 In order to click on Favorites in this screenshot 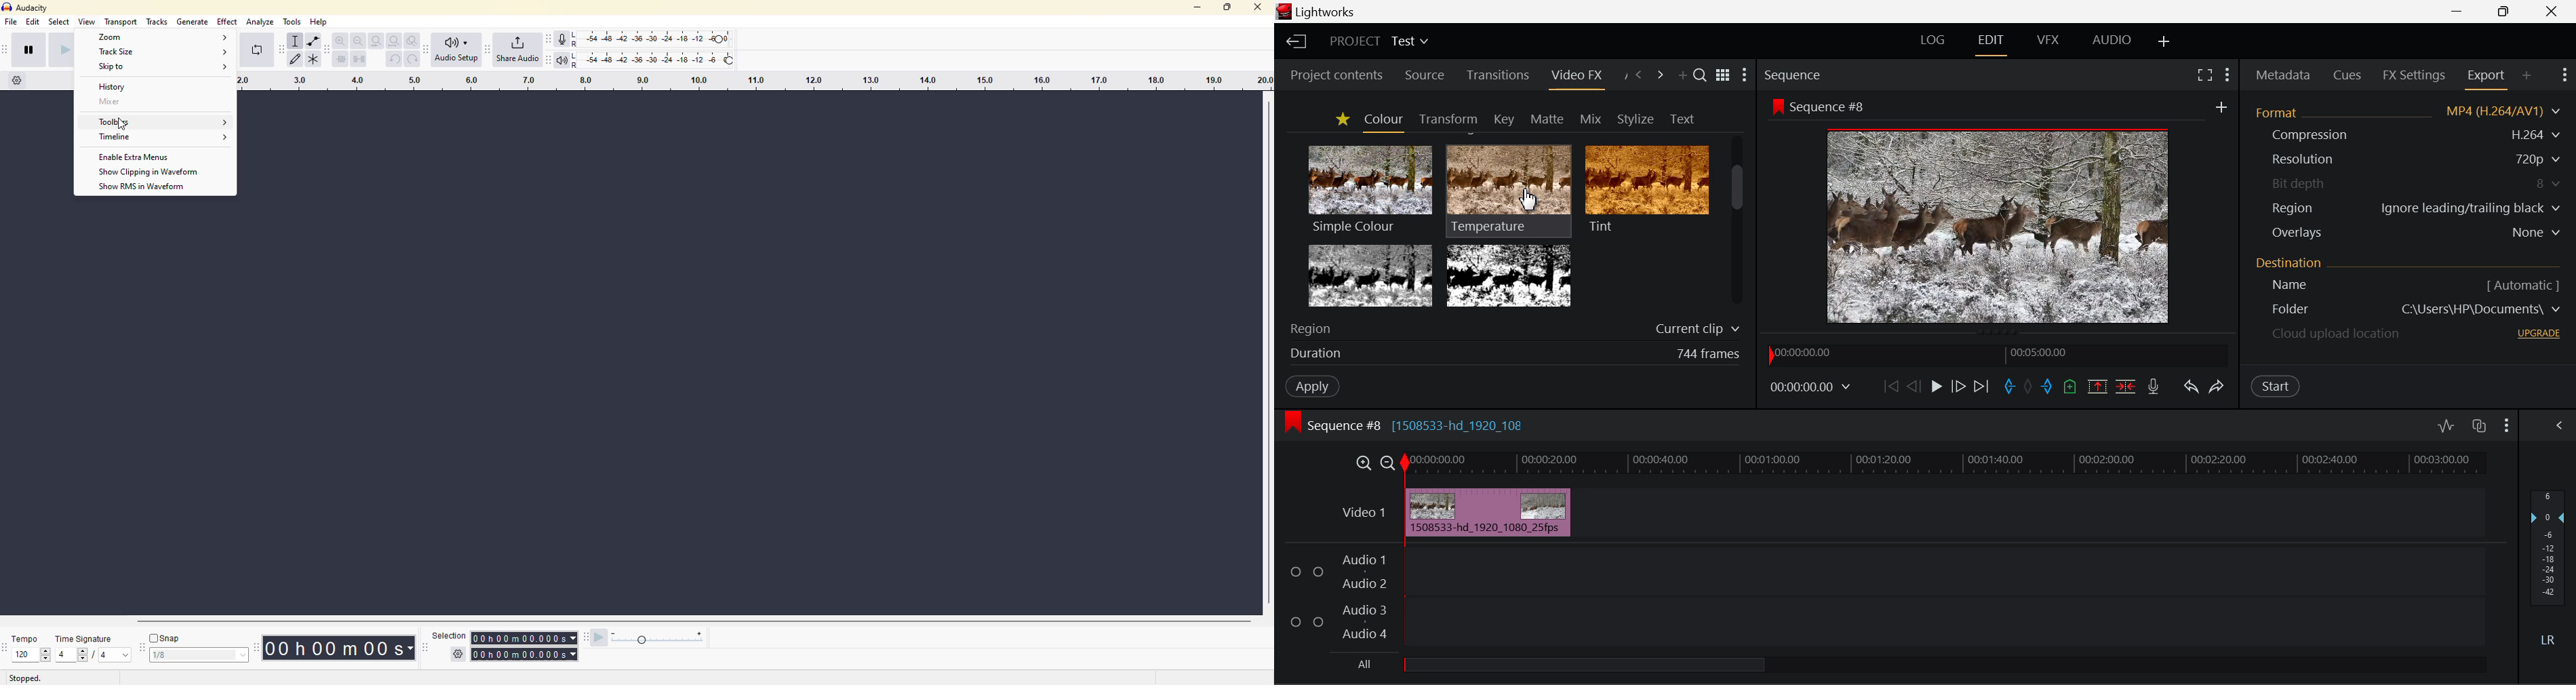, I will do `click(1341, 120)`.